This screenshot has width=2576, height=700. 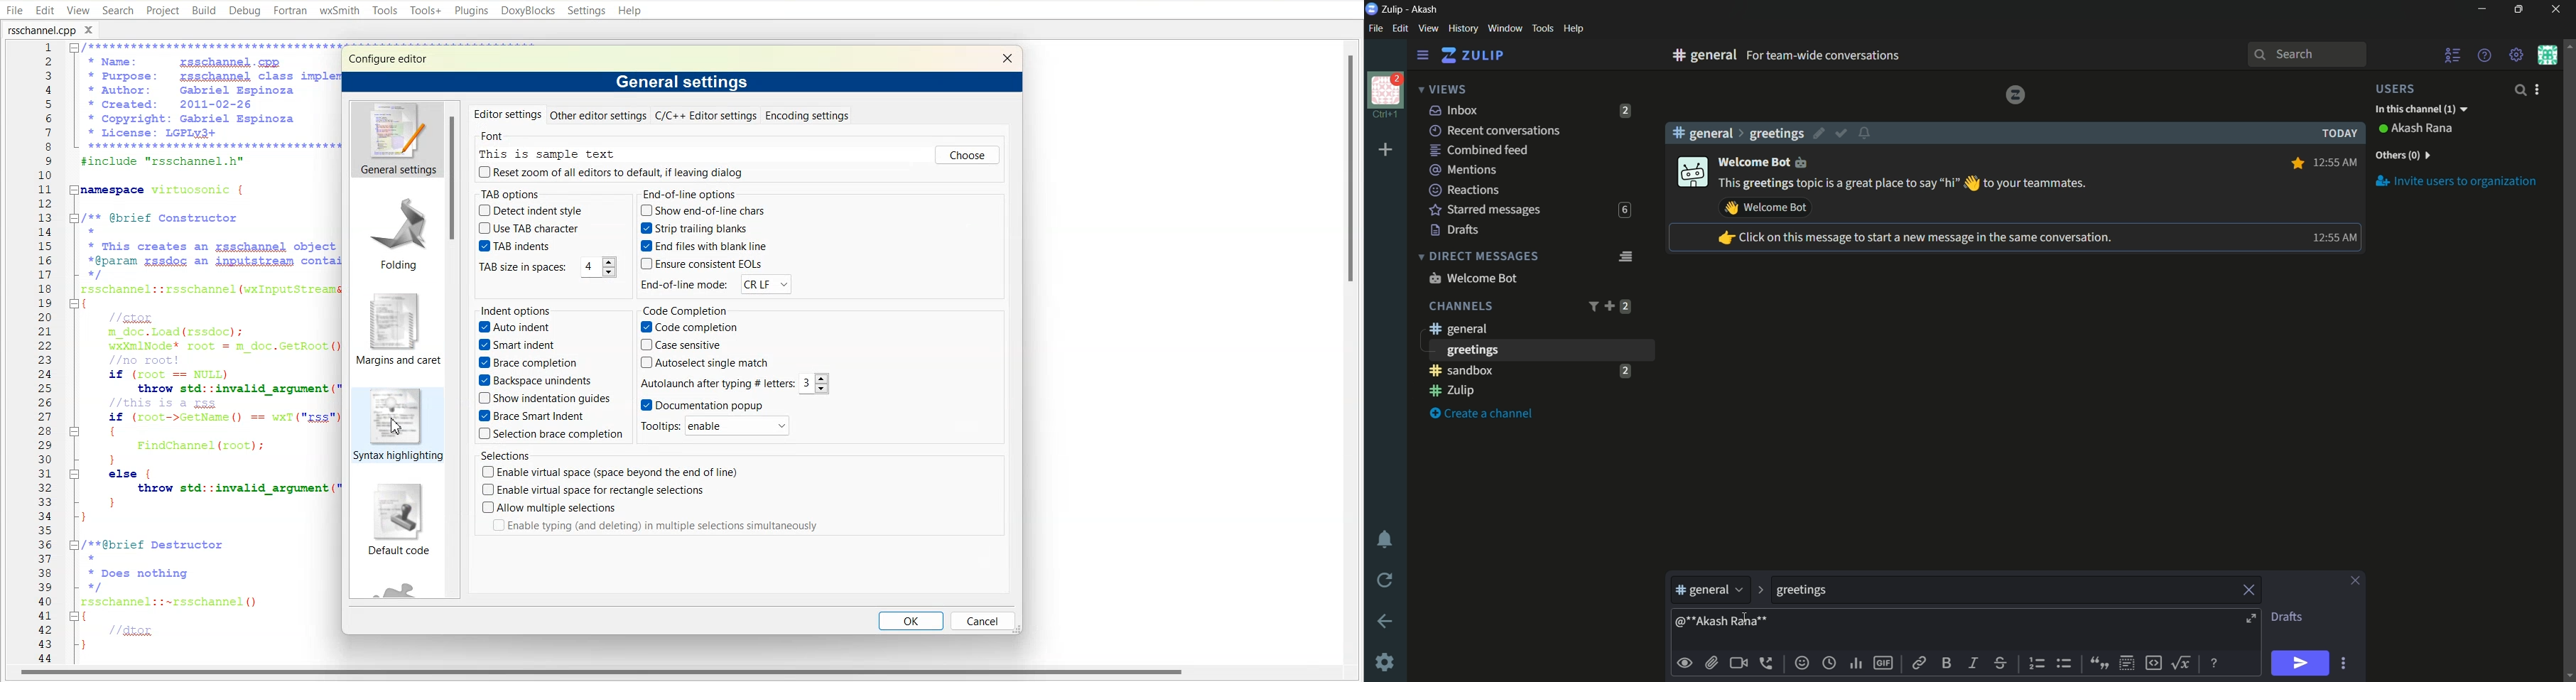 I want to click on greetings, so click(x=1776, y=133).